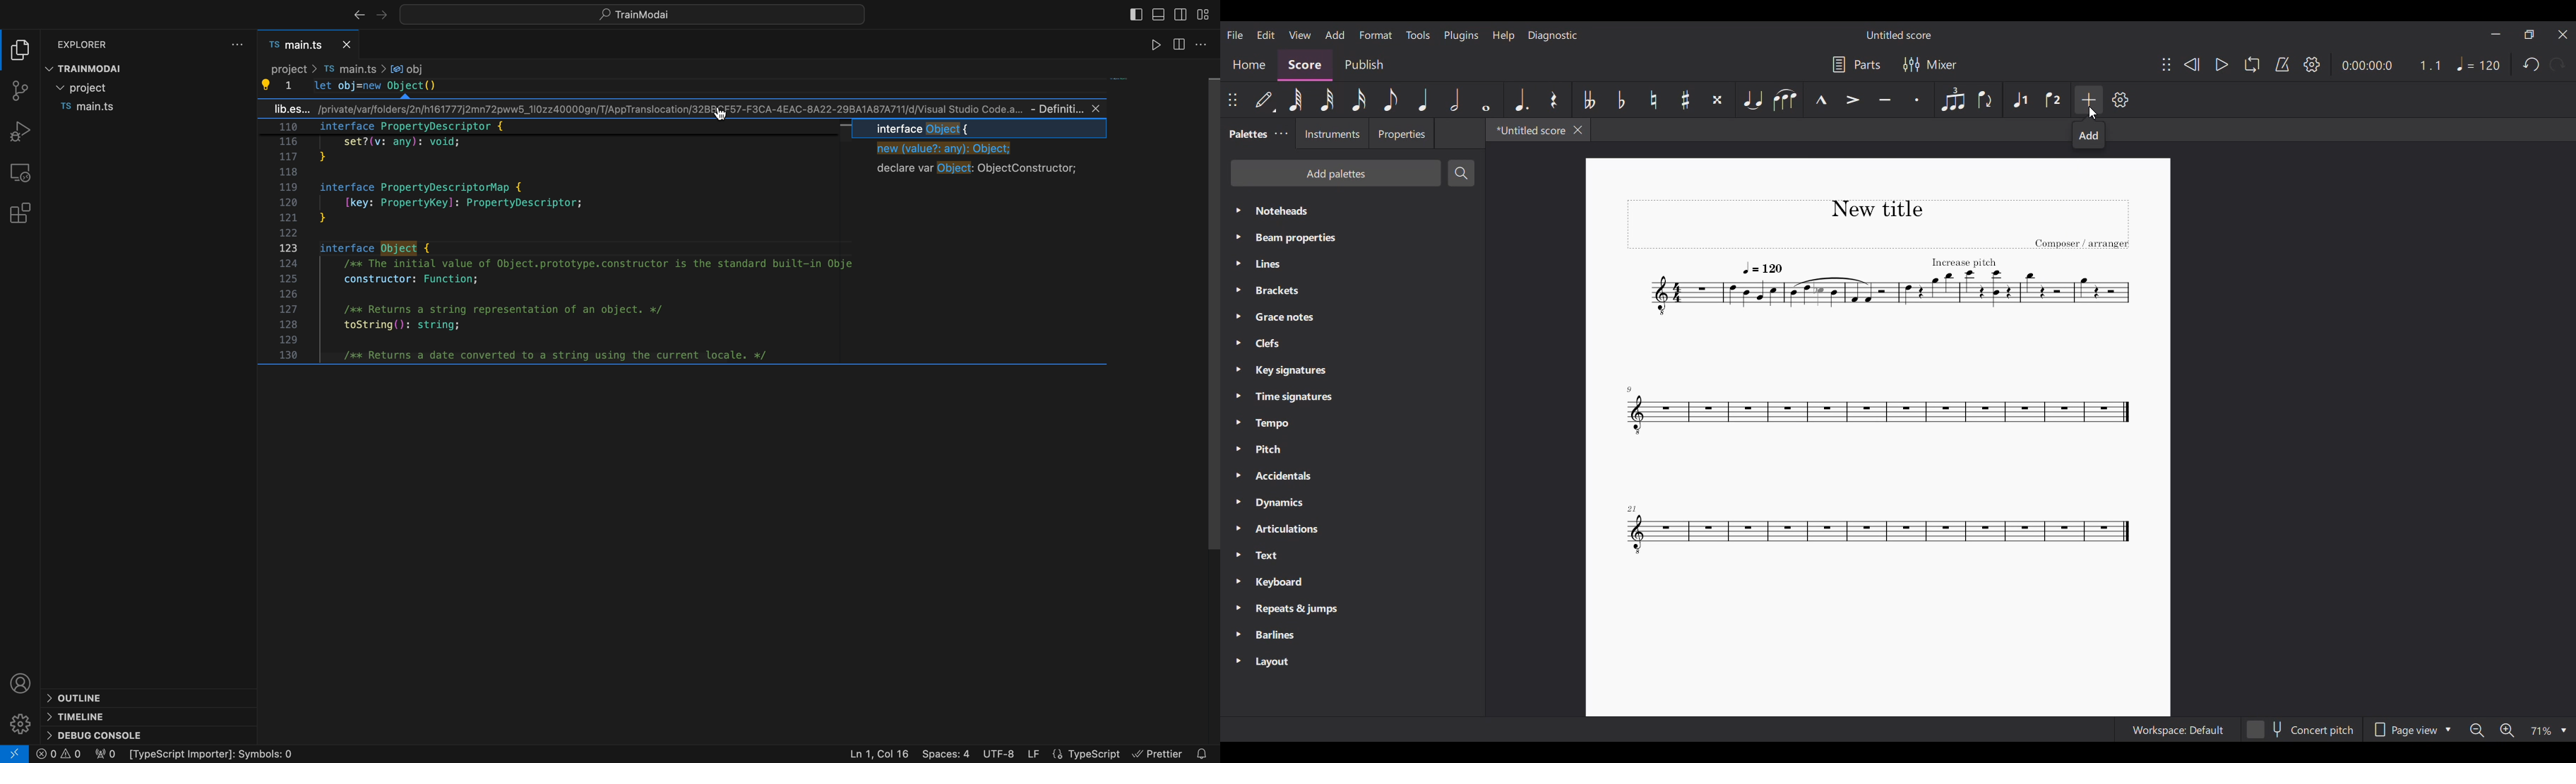 Image resolution: width=2576 pixels, height=784 pixels. I want to click on Beam properties, so click(1352, 237).